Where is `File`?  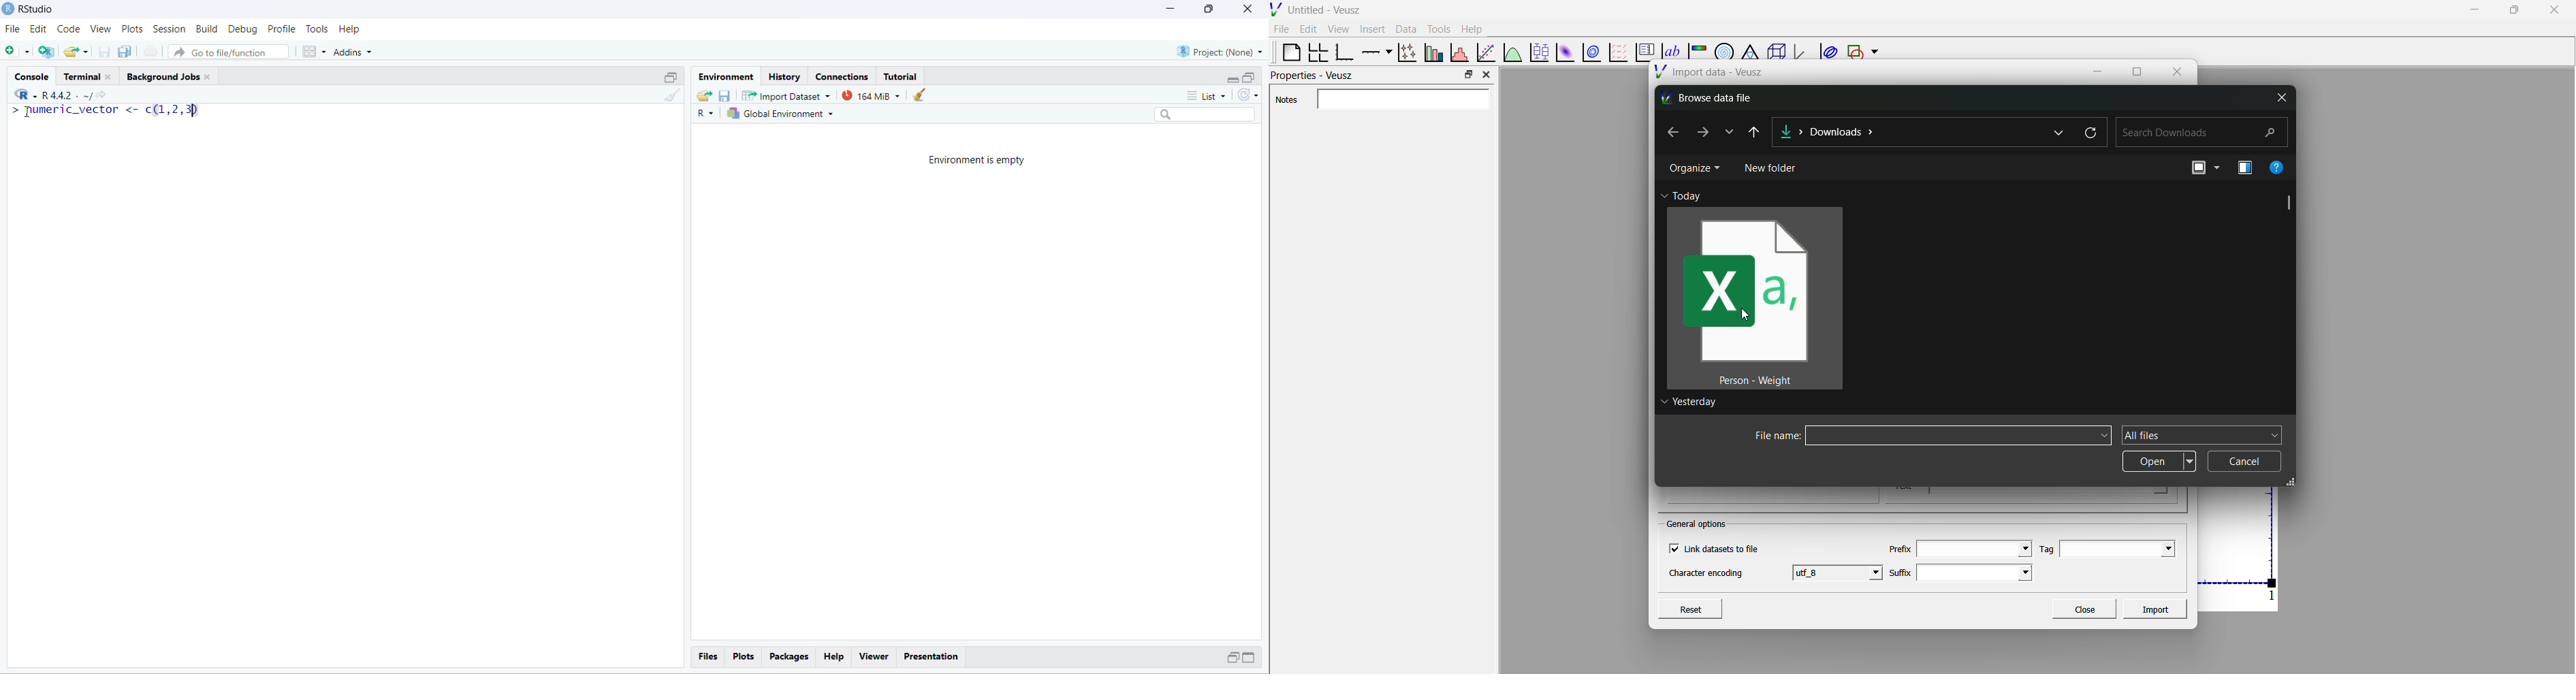 File is located at coordinates (13, 30).